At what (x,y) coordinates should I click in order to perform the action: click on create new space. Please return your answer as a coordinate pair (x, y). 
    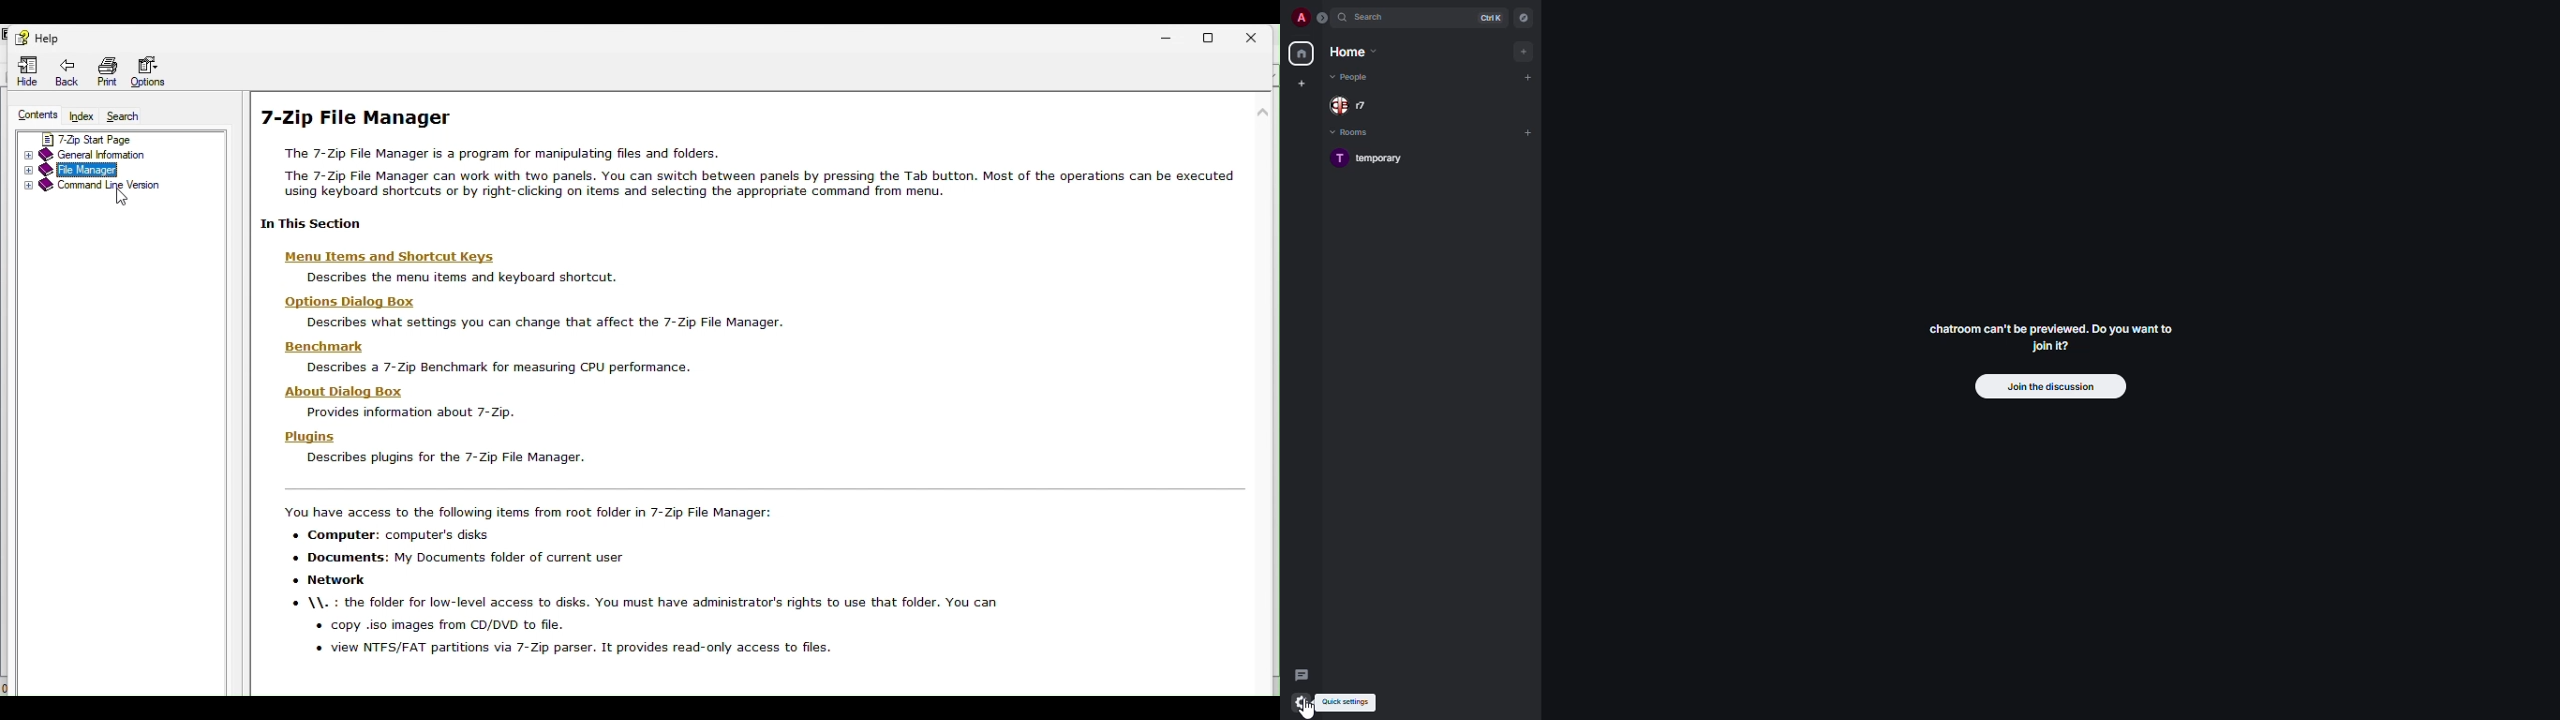
    Looking at the image, I should click on (1305, 82).